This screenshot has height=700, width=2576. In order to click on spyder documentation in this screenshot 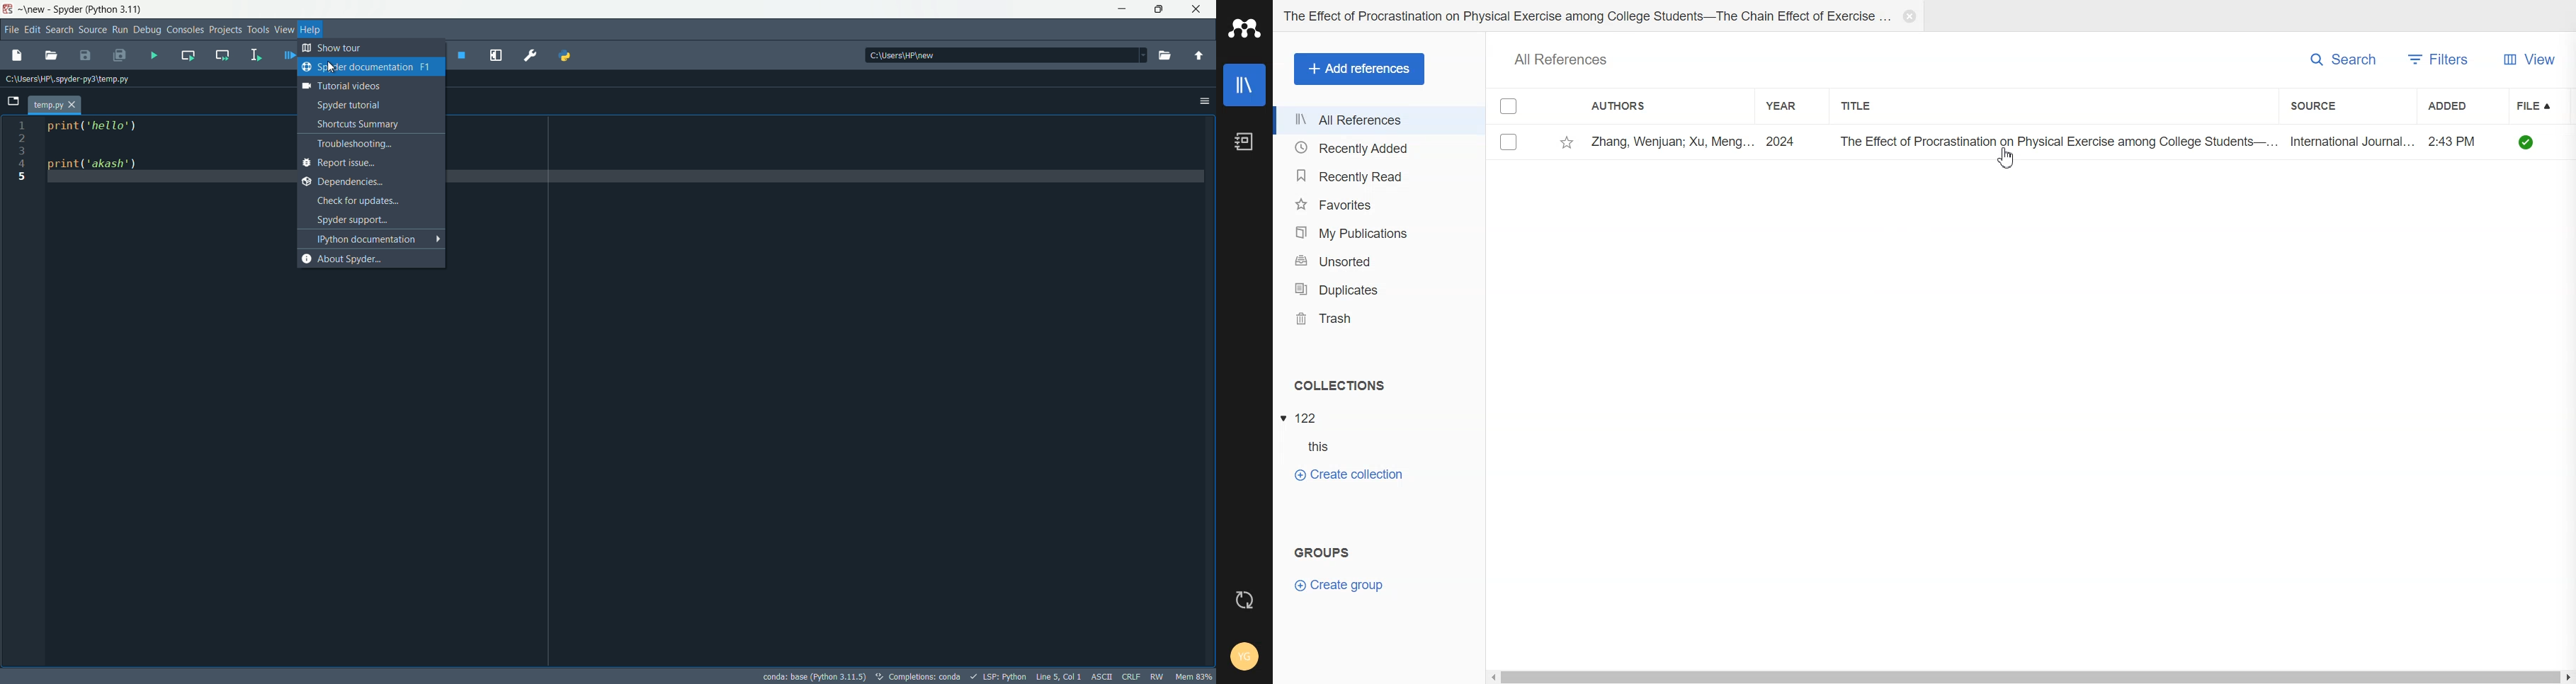, I will do `click(367, 66)`.